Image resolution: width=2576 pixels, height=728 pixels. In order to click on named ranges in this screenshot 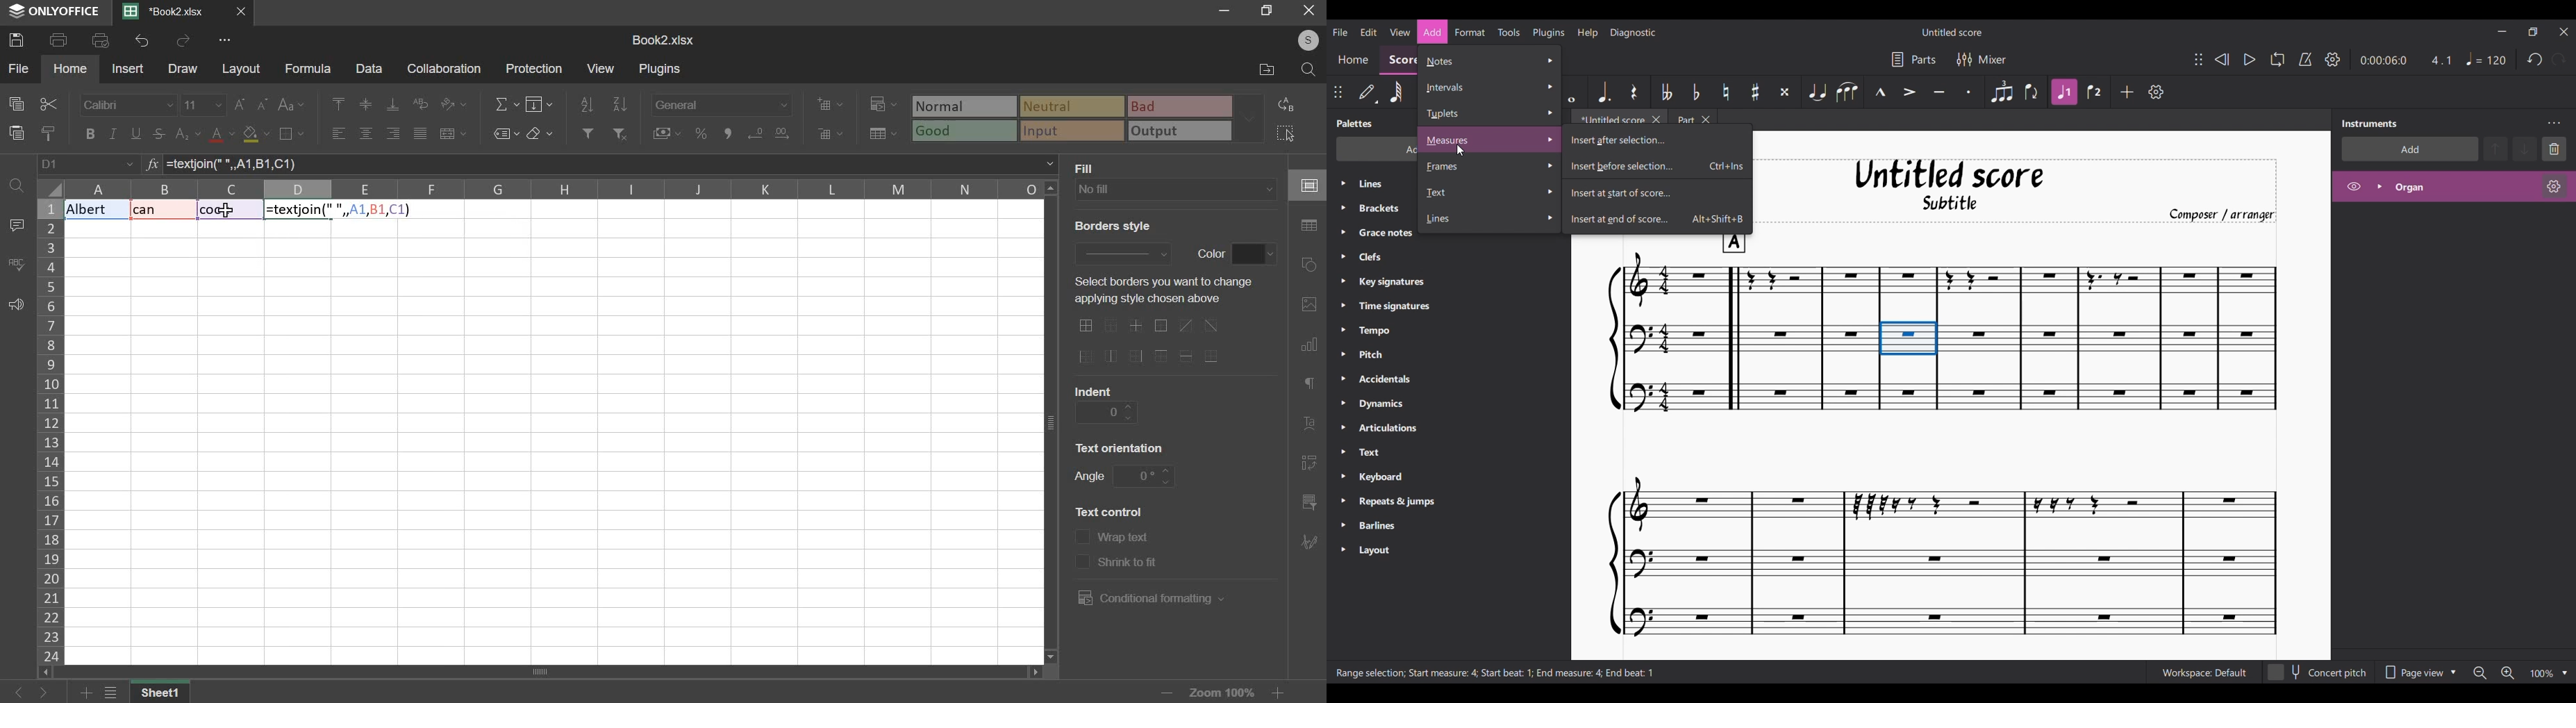, I will do `click(505, 133)`.